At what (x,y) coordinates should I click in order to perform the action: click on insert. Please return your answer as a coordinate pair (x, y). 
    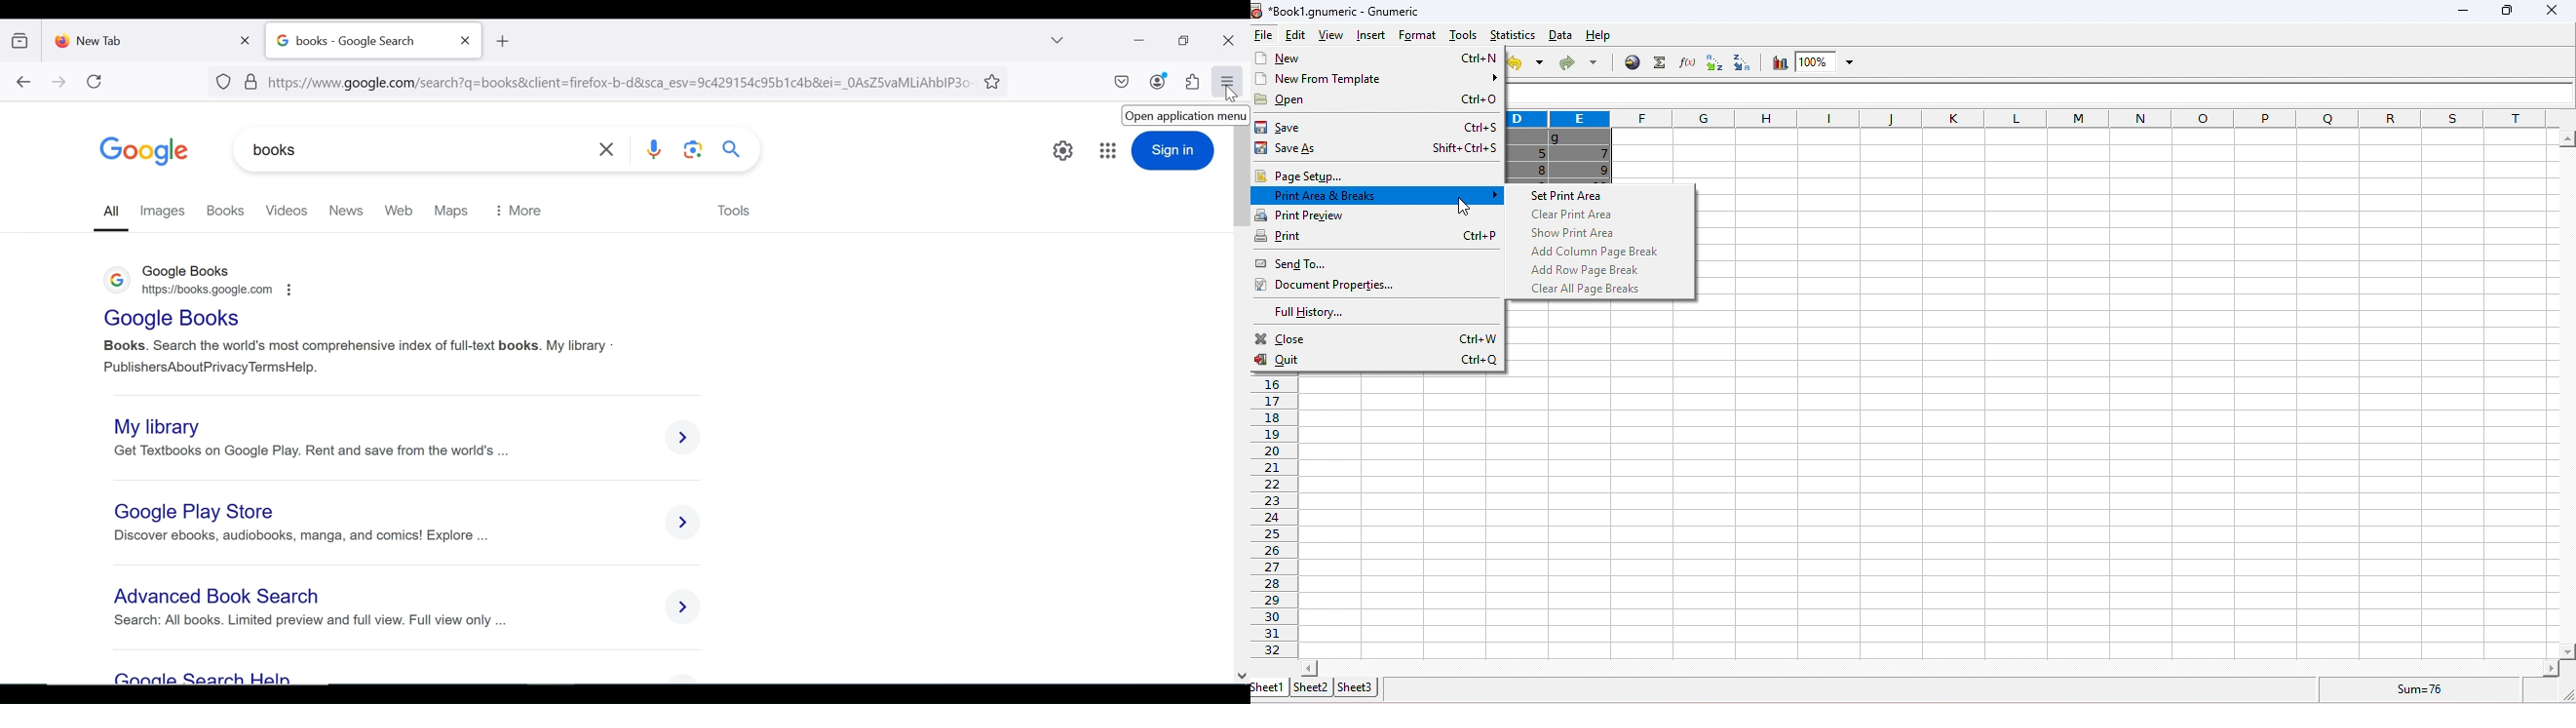
    Looking at the image, I should click on (1368, 35).